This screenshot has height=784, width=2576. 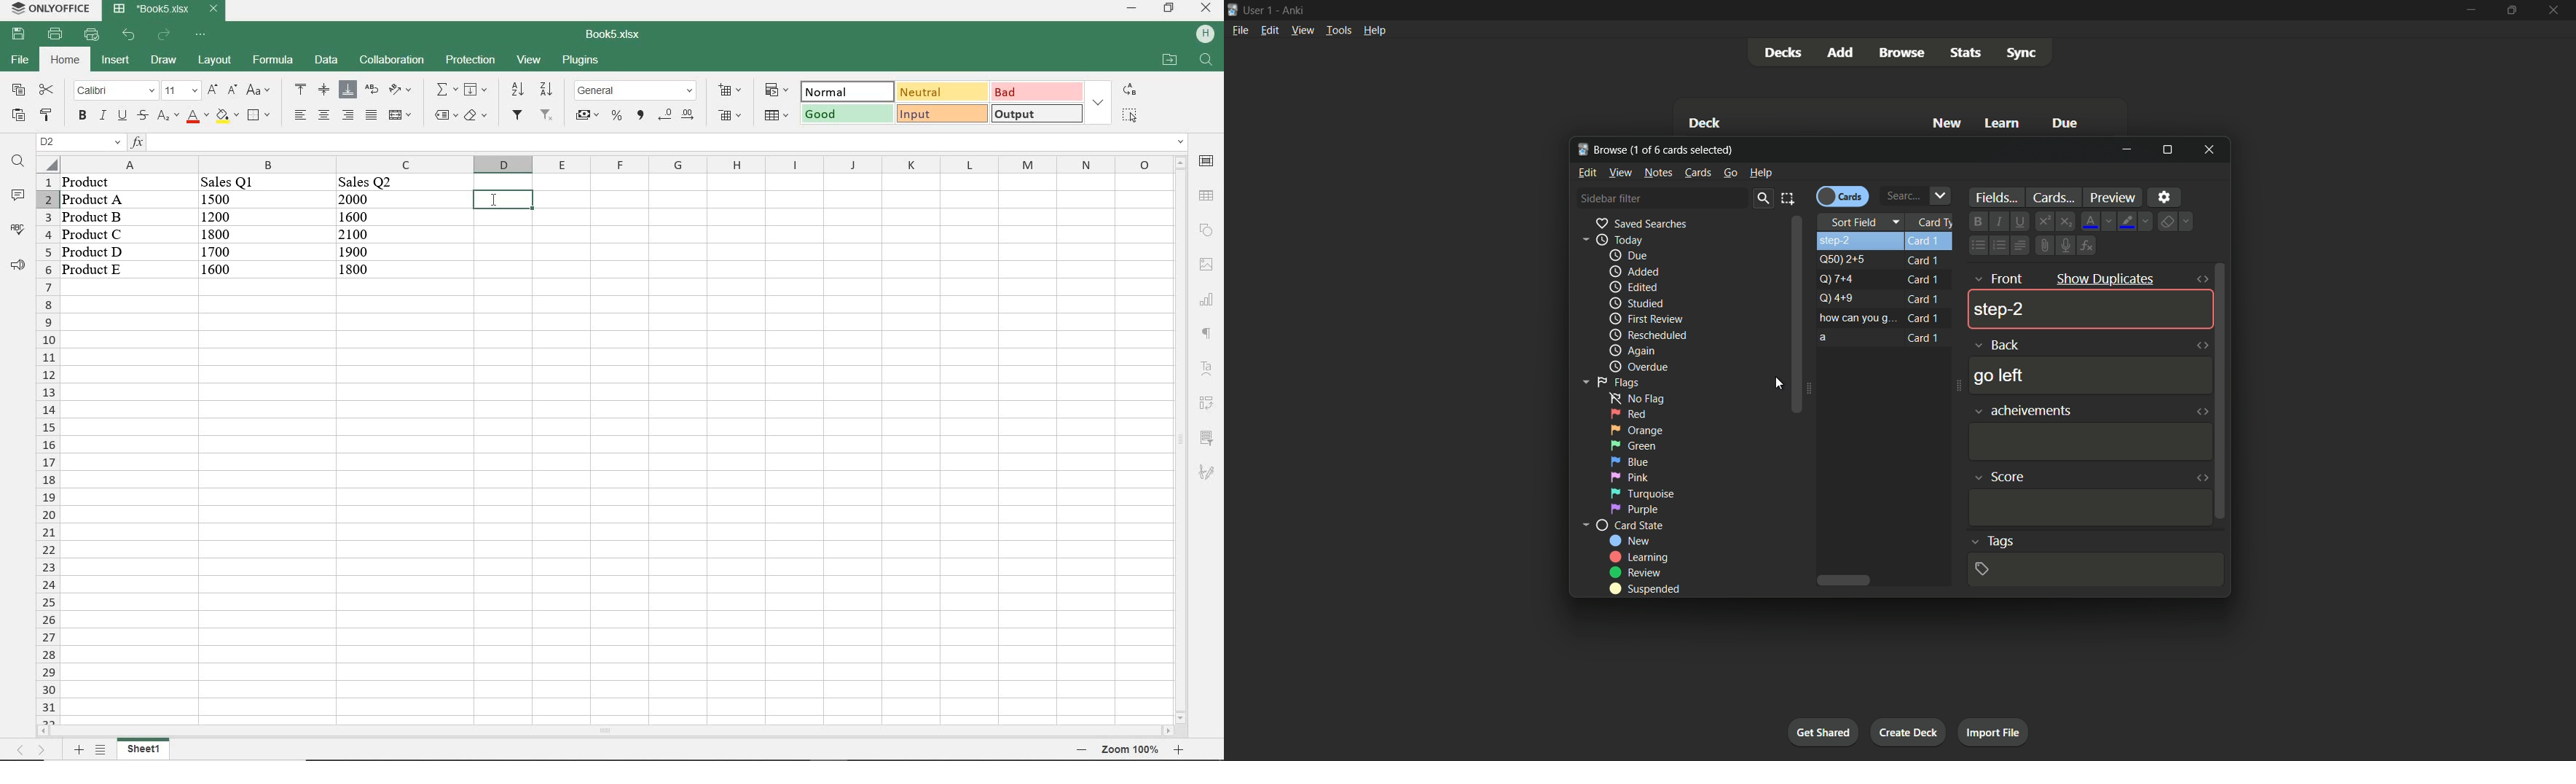 I want to click on insert cells, so click(x=728, y=91).